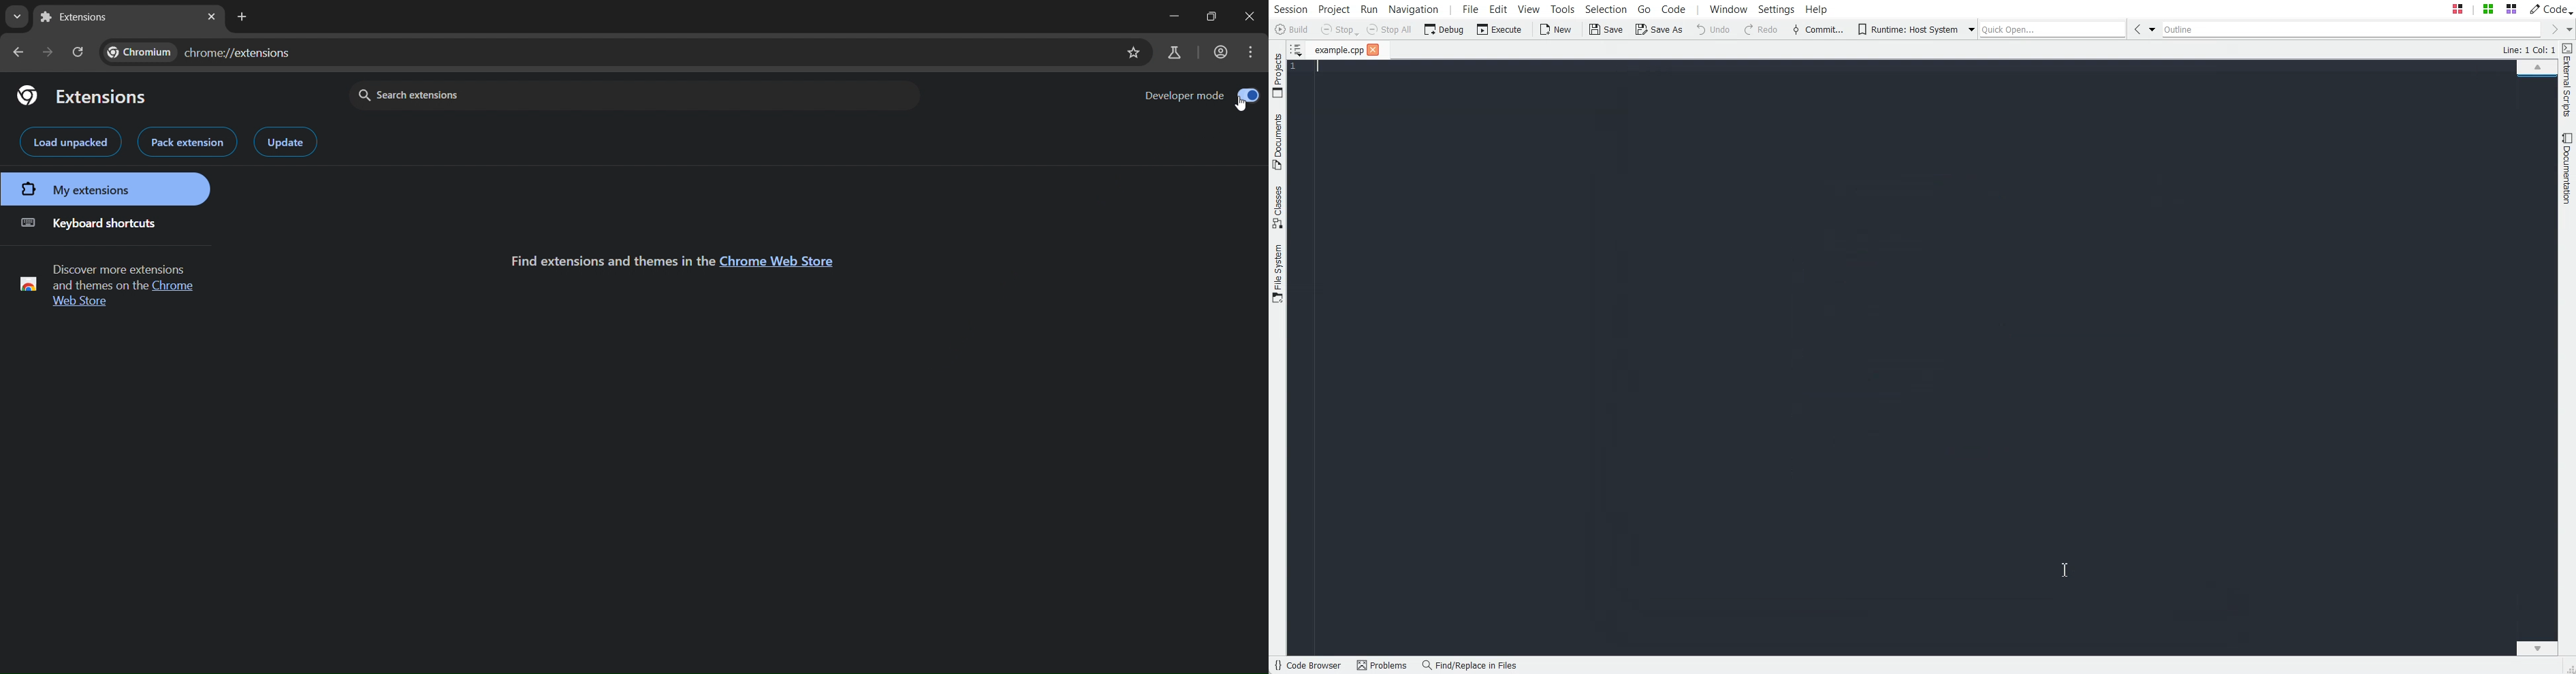 This screenshot has height=700, width=2576. I want to click on cursor, so click(1239, 107).